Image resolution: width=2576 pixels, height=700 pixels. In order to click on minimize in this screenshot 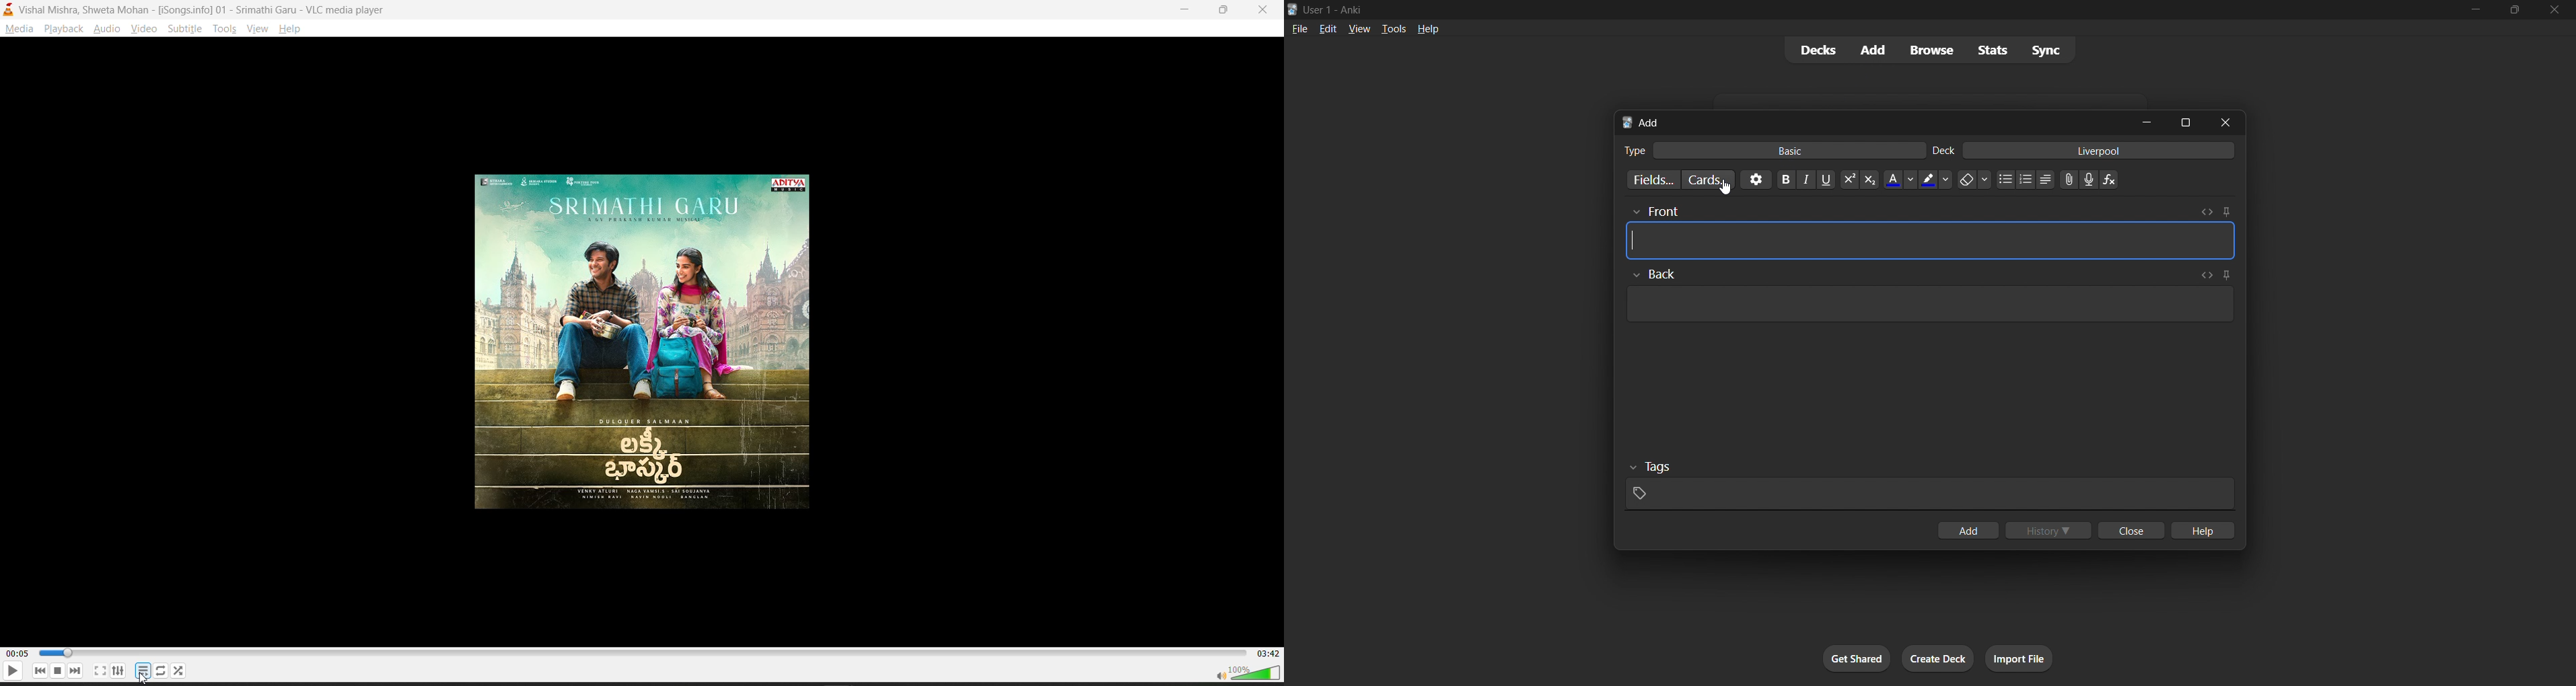, I will do `click(2147, 120)`.